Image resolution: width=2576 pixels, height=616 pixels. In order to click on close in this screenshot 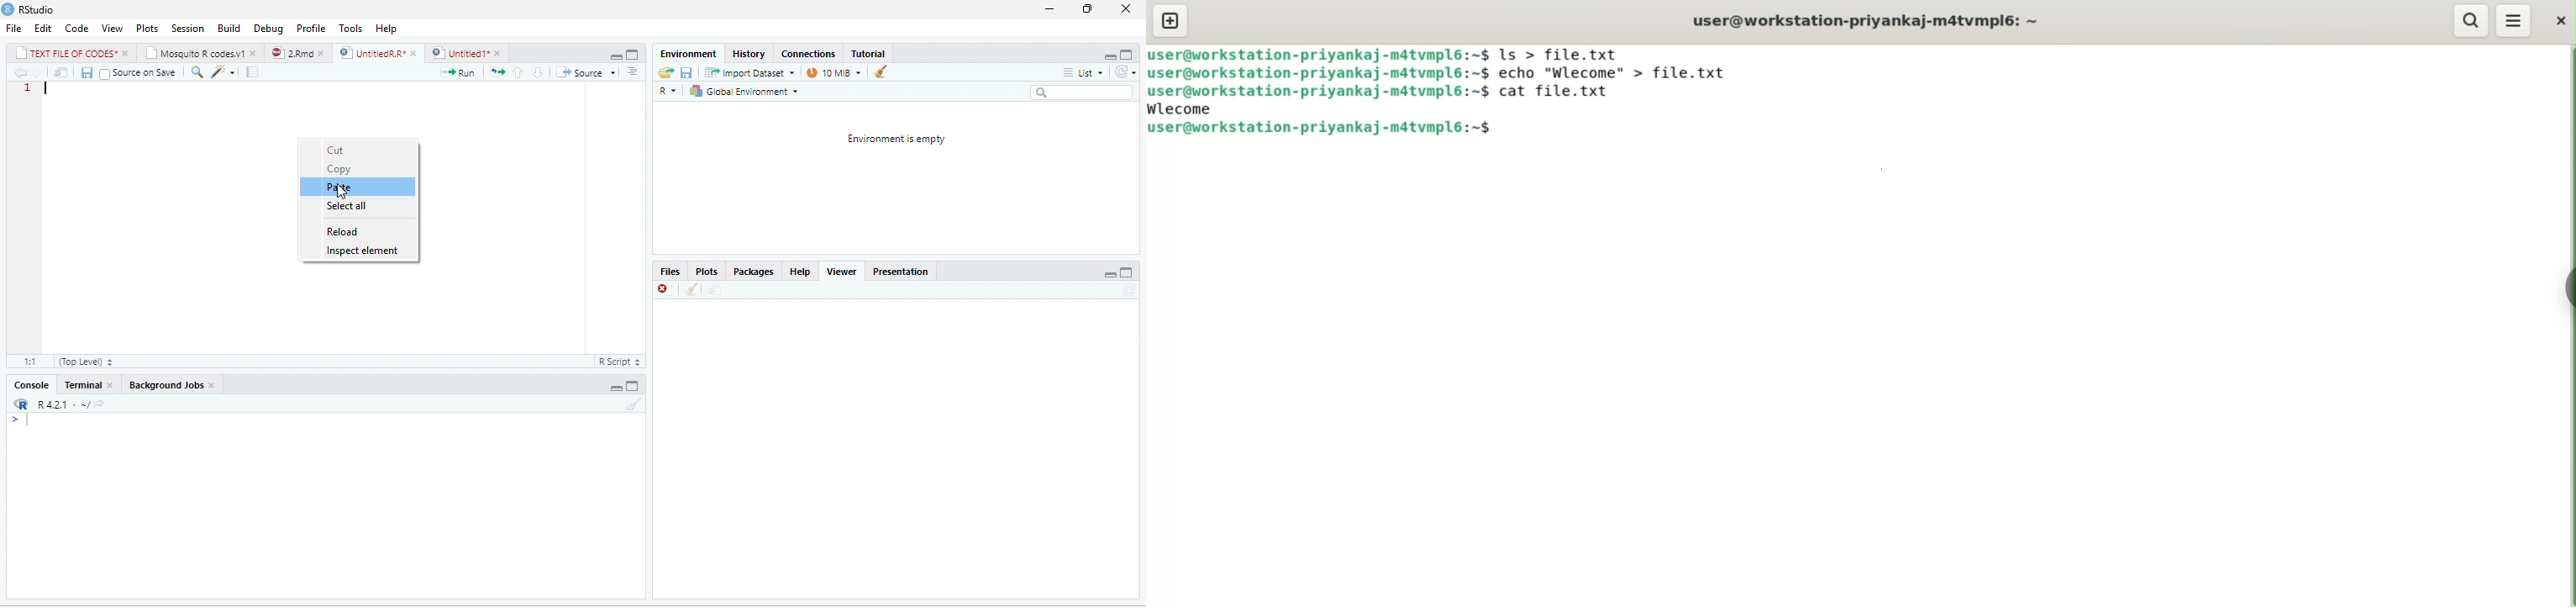, I will do `click(255, 53)`.